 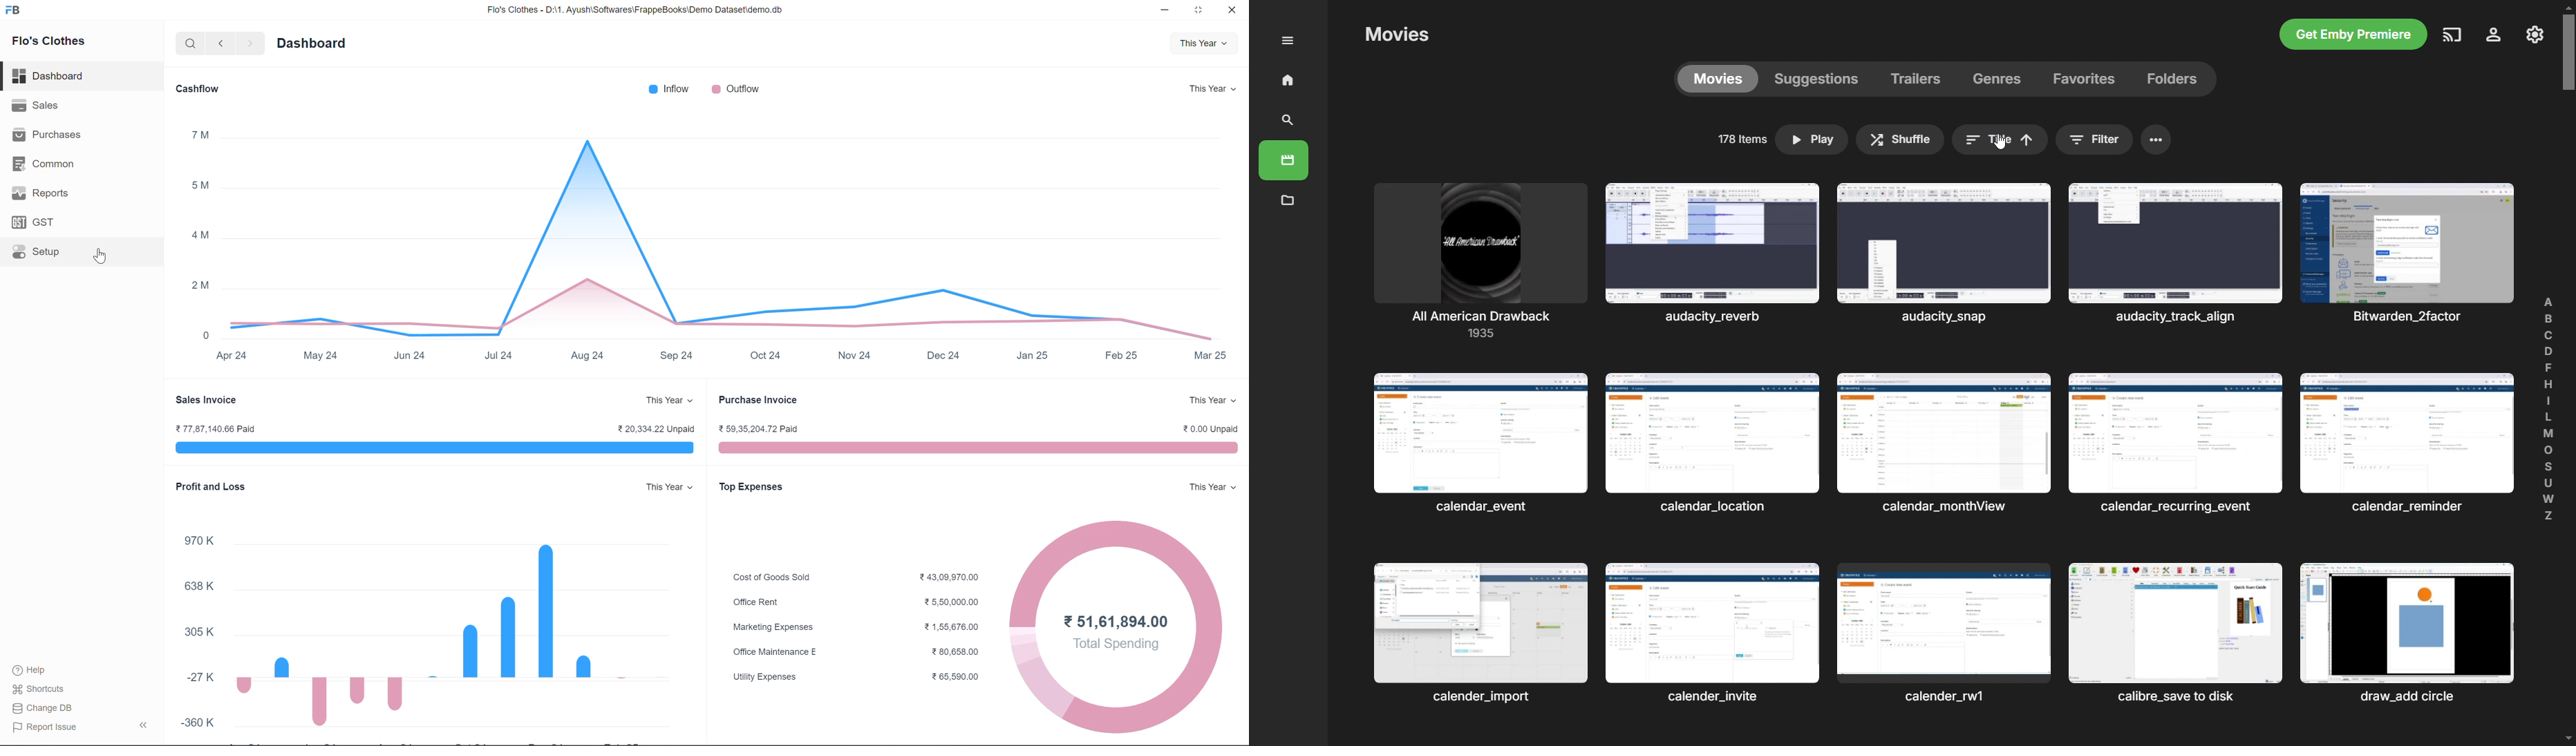 I want to click on May 24, so click(x=320, y=355).